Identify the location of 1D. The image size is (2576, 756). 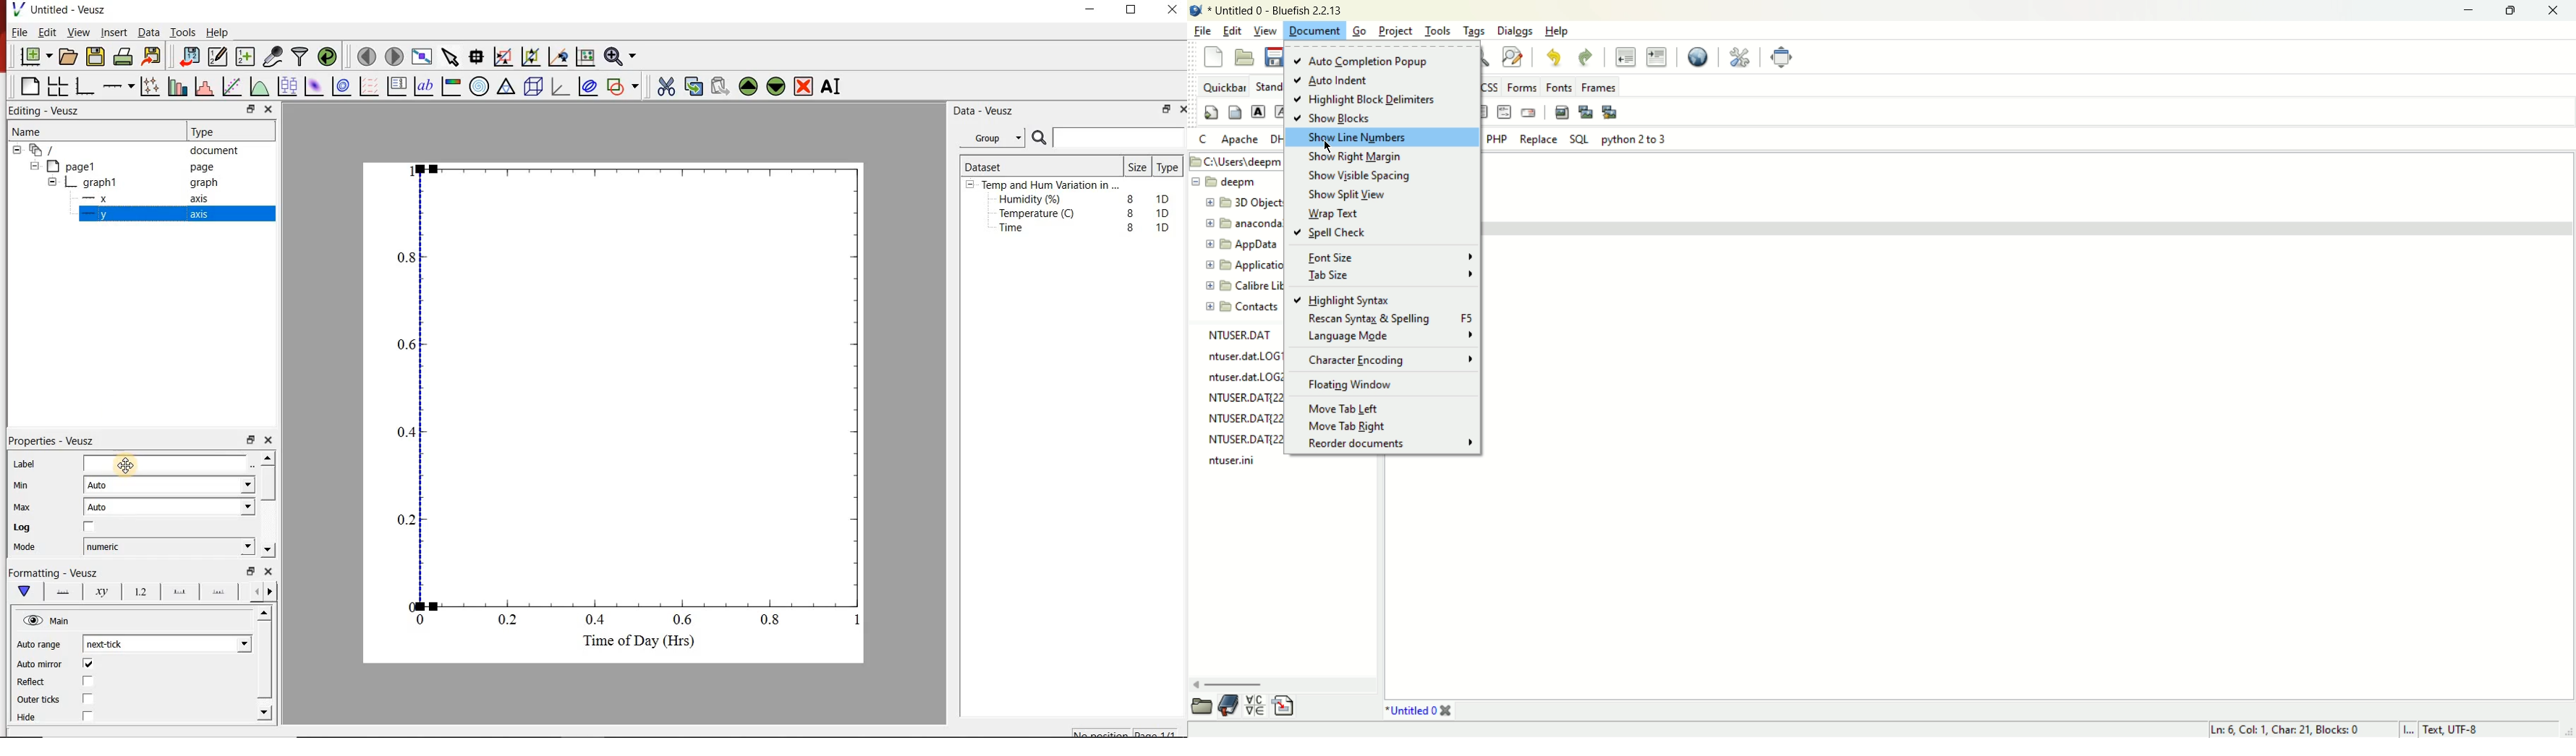
(1166, 197).